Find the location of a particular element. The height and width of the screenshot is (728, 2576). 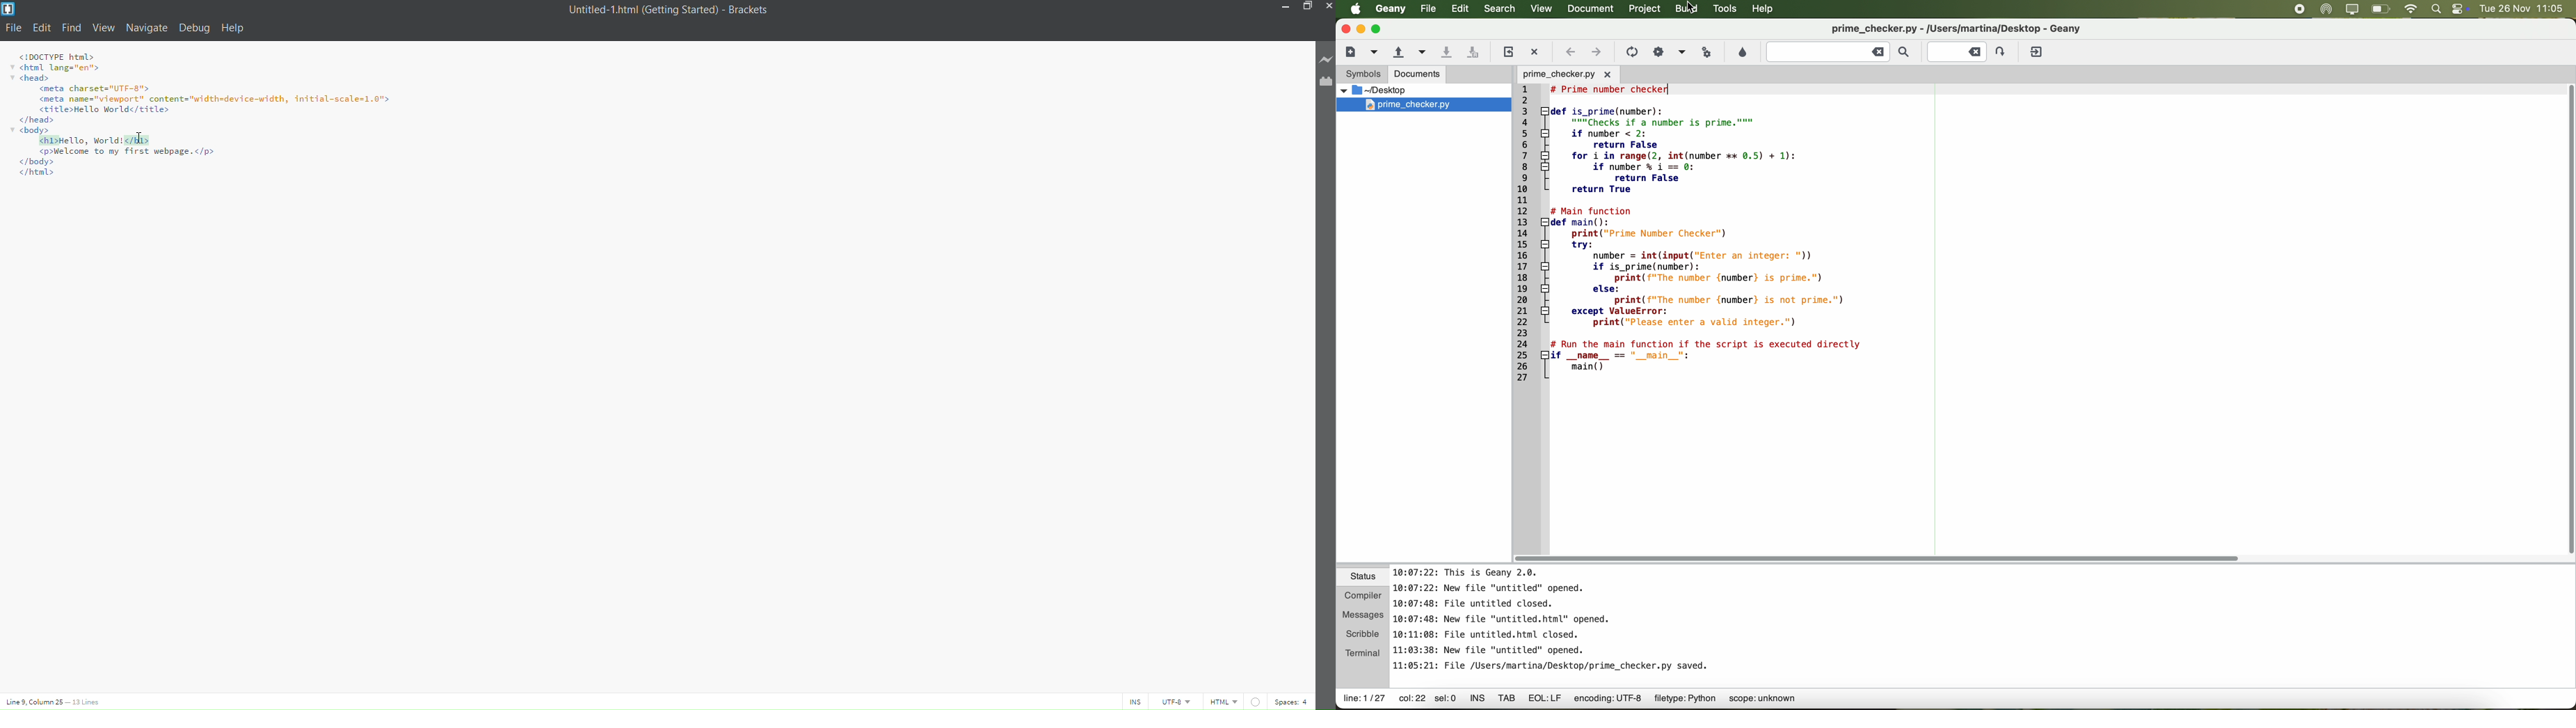

open an existing file is located at coordinates (1398, 52).